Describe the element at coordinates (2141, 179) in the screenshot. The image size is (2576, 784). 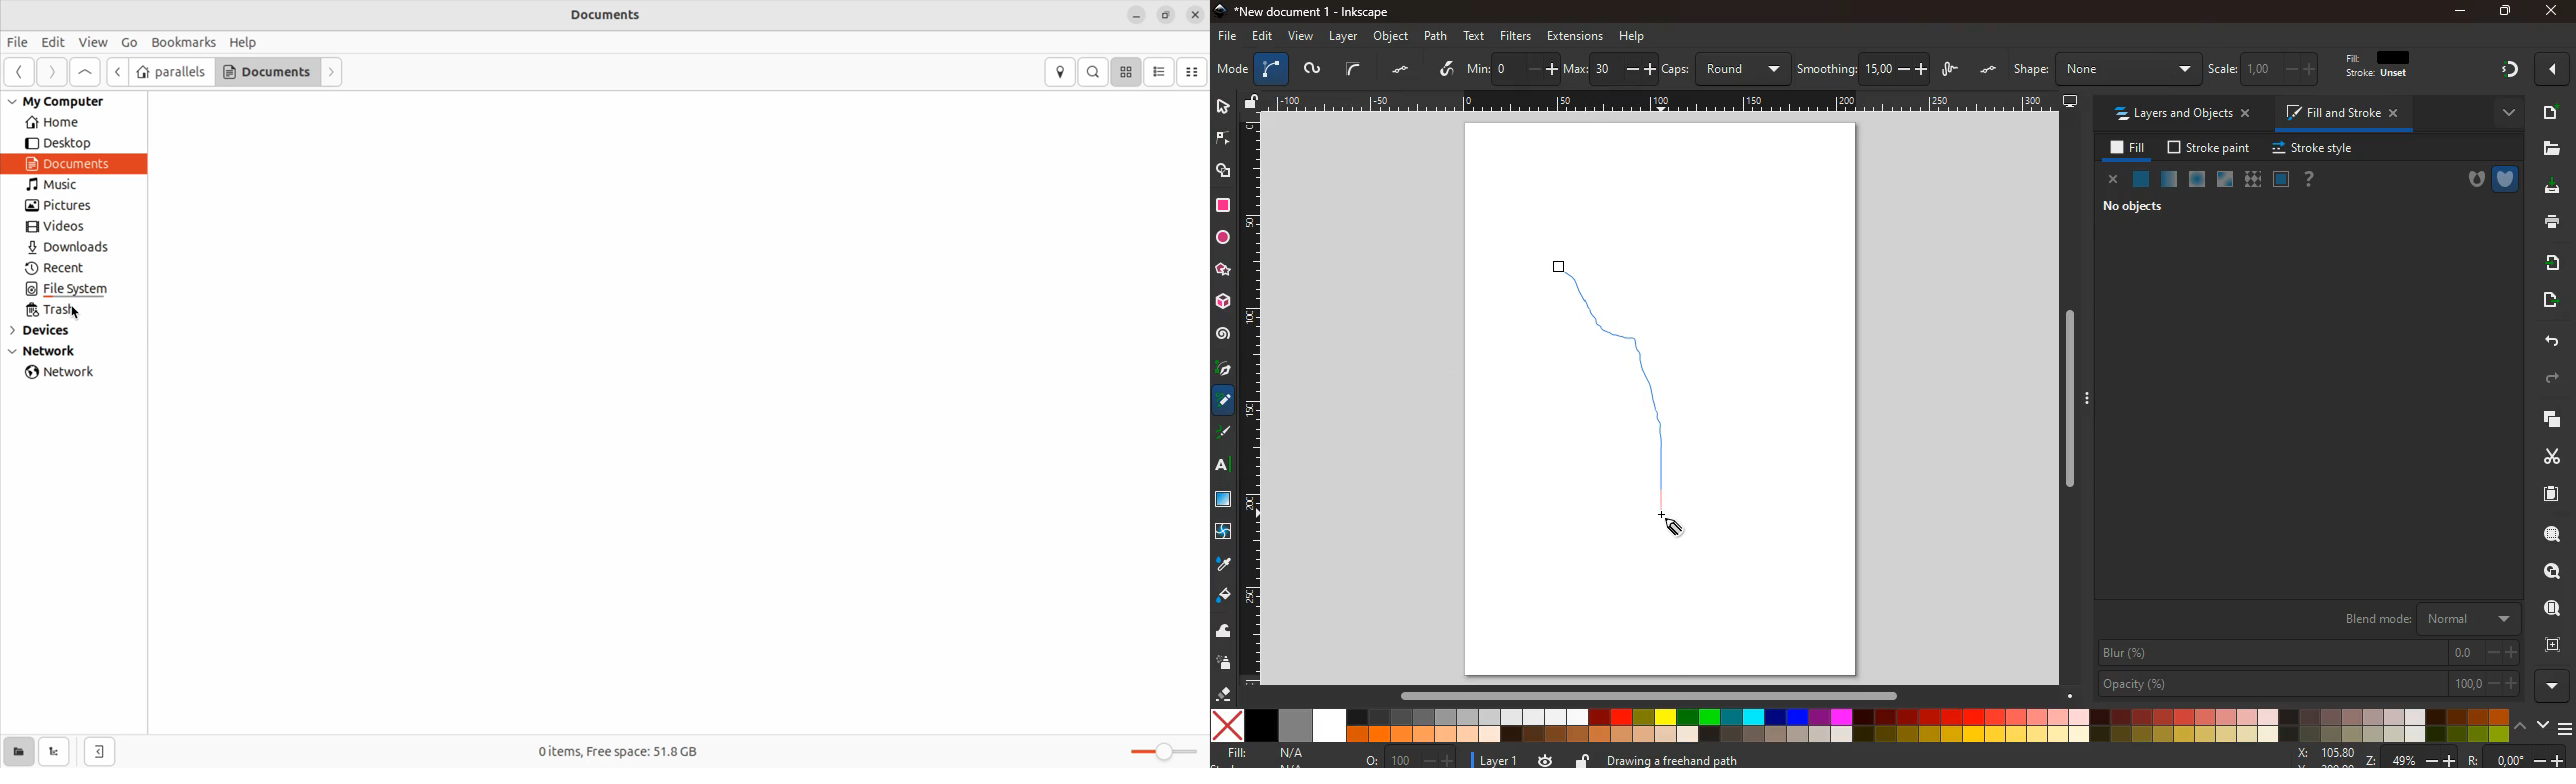
I see `normal` at that location.